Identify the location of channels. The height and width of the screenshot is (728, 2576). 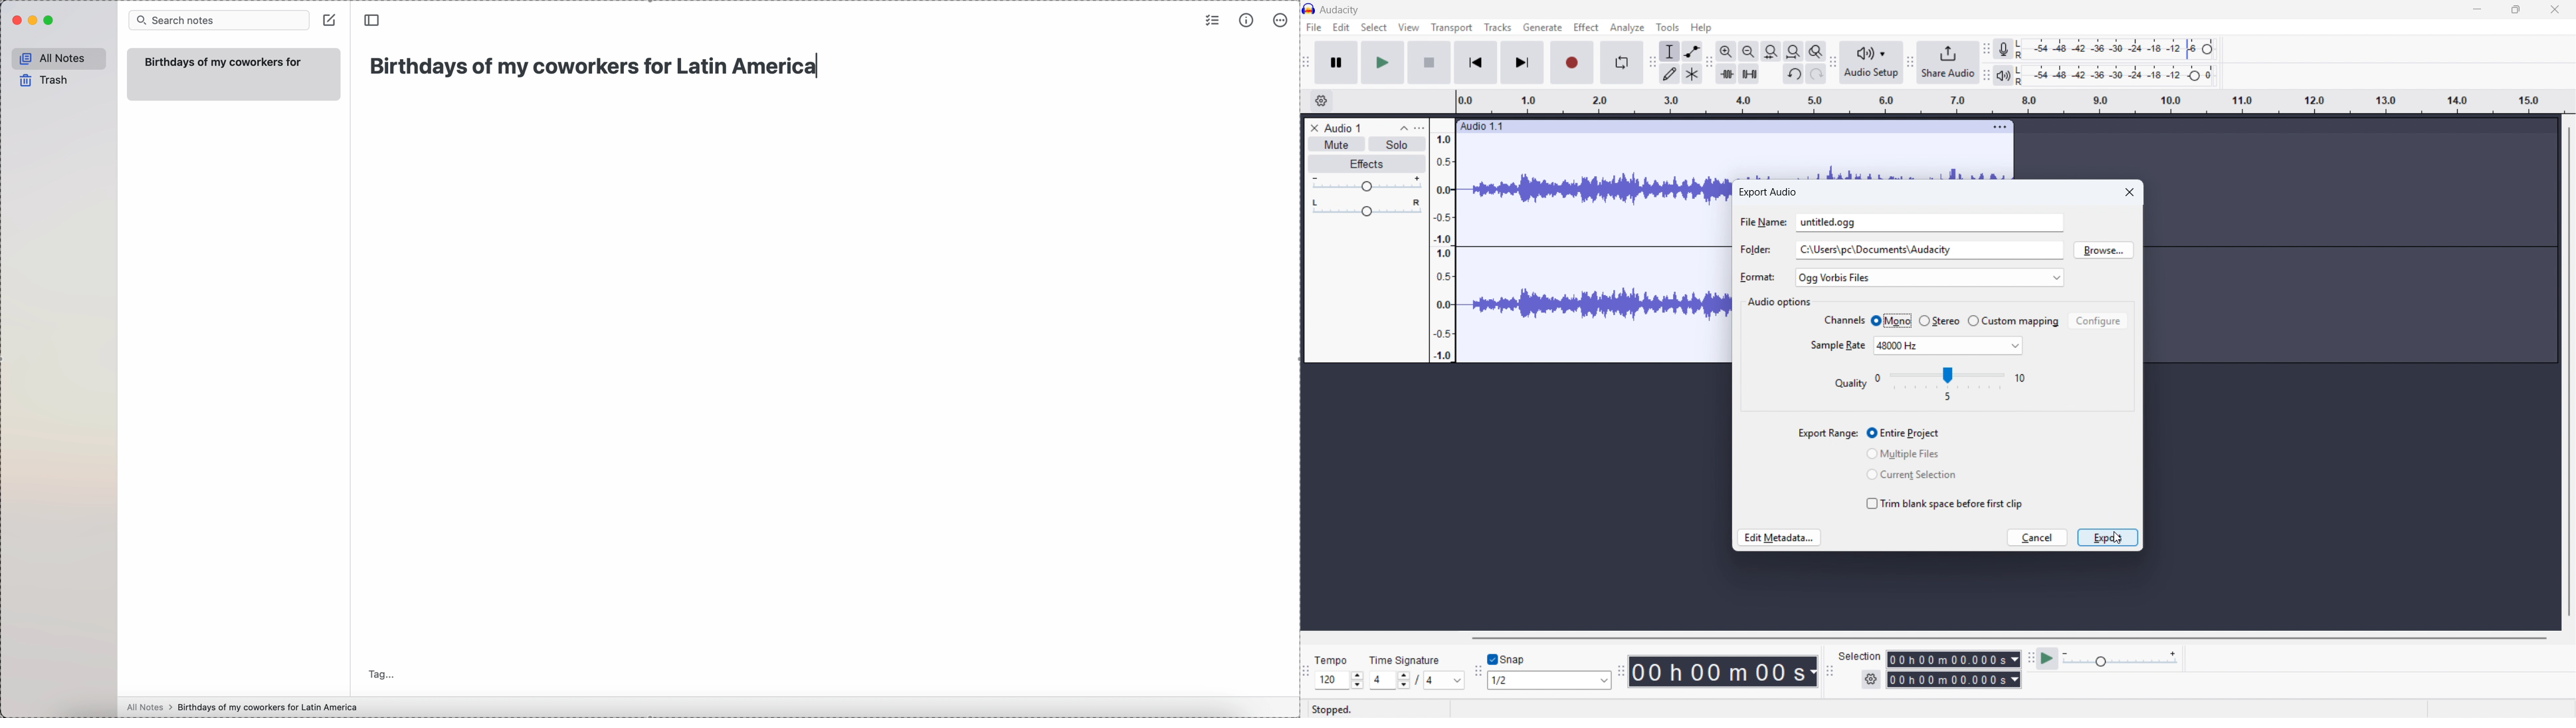
(1843, 322).